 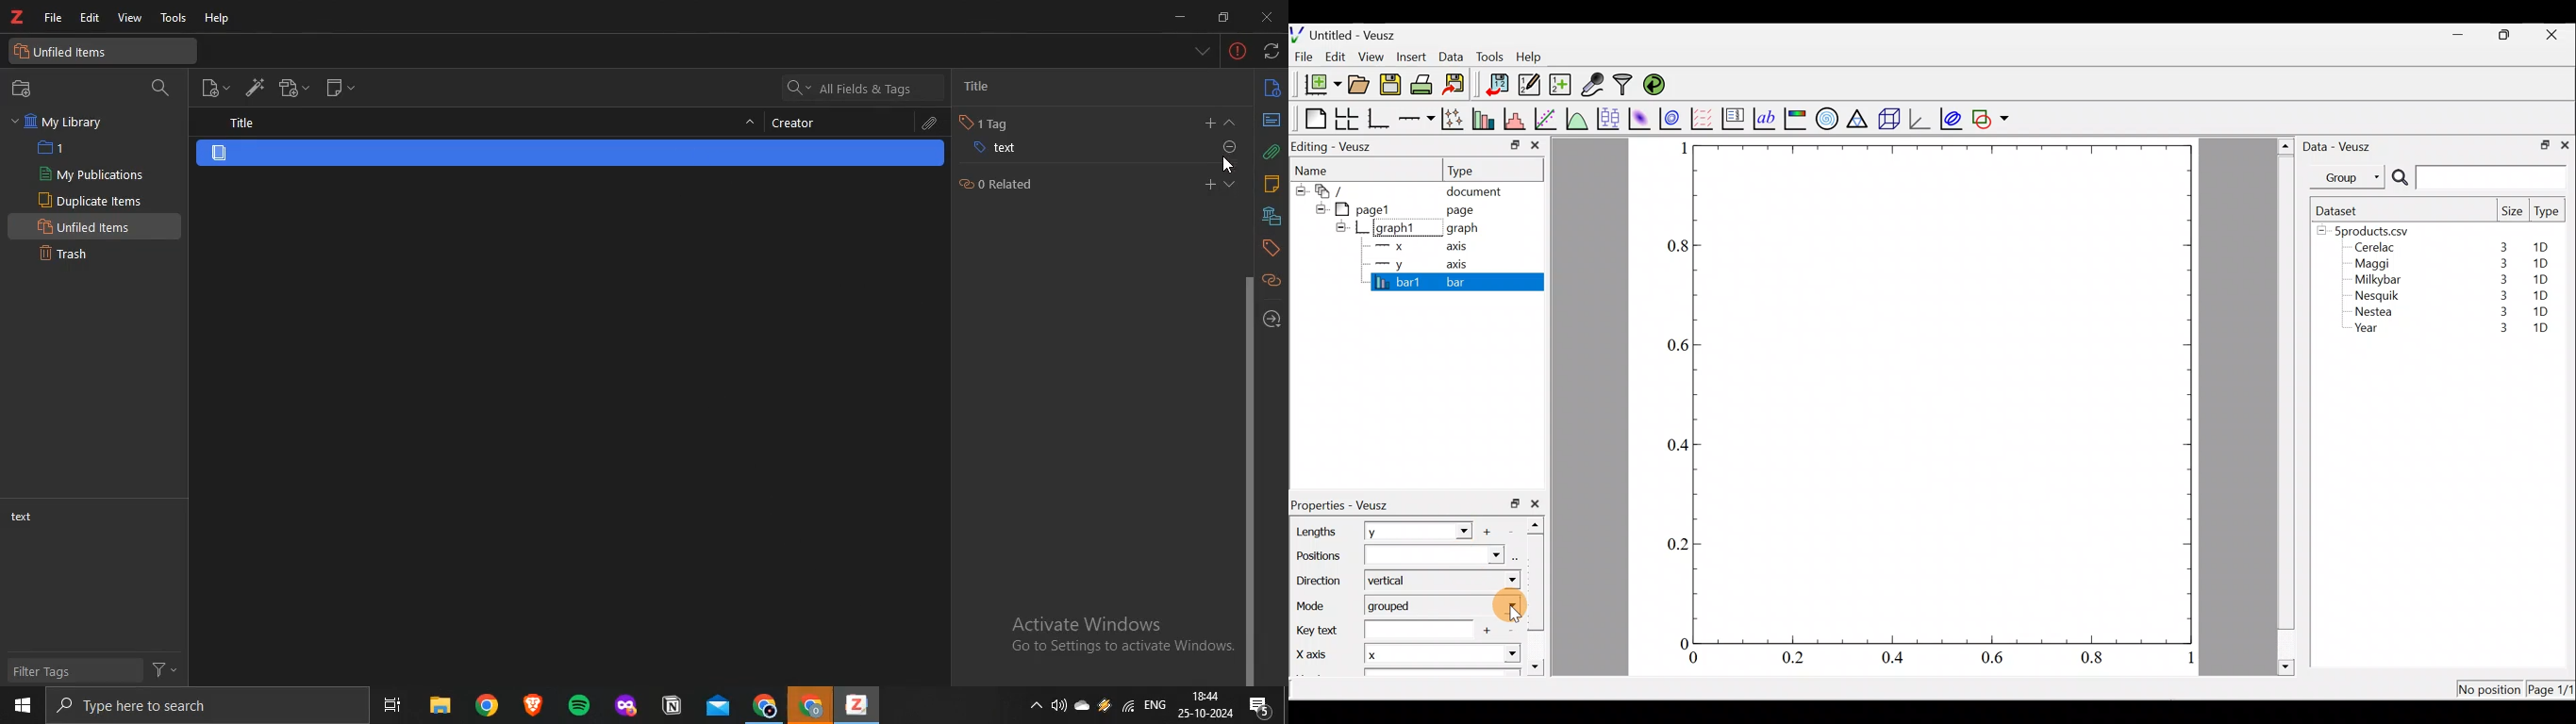 What do you see at coordinates (1610, 118) in the screenshot?
I see `Plot box plots` at bounding box center [1610, 118].